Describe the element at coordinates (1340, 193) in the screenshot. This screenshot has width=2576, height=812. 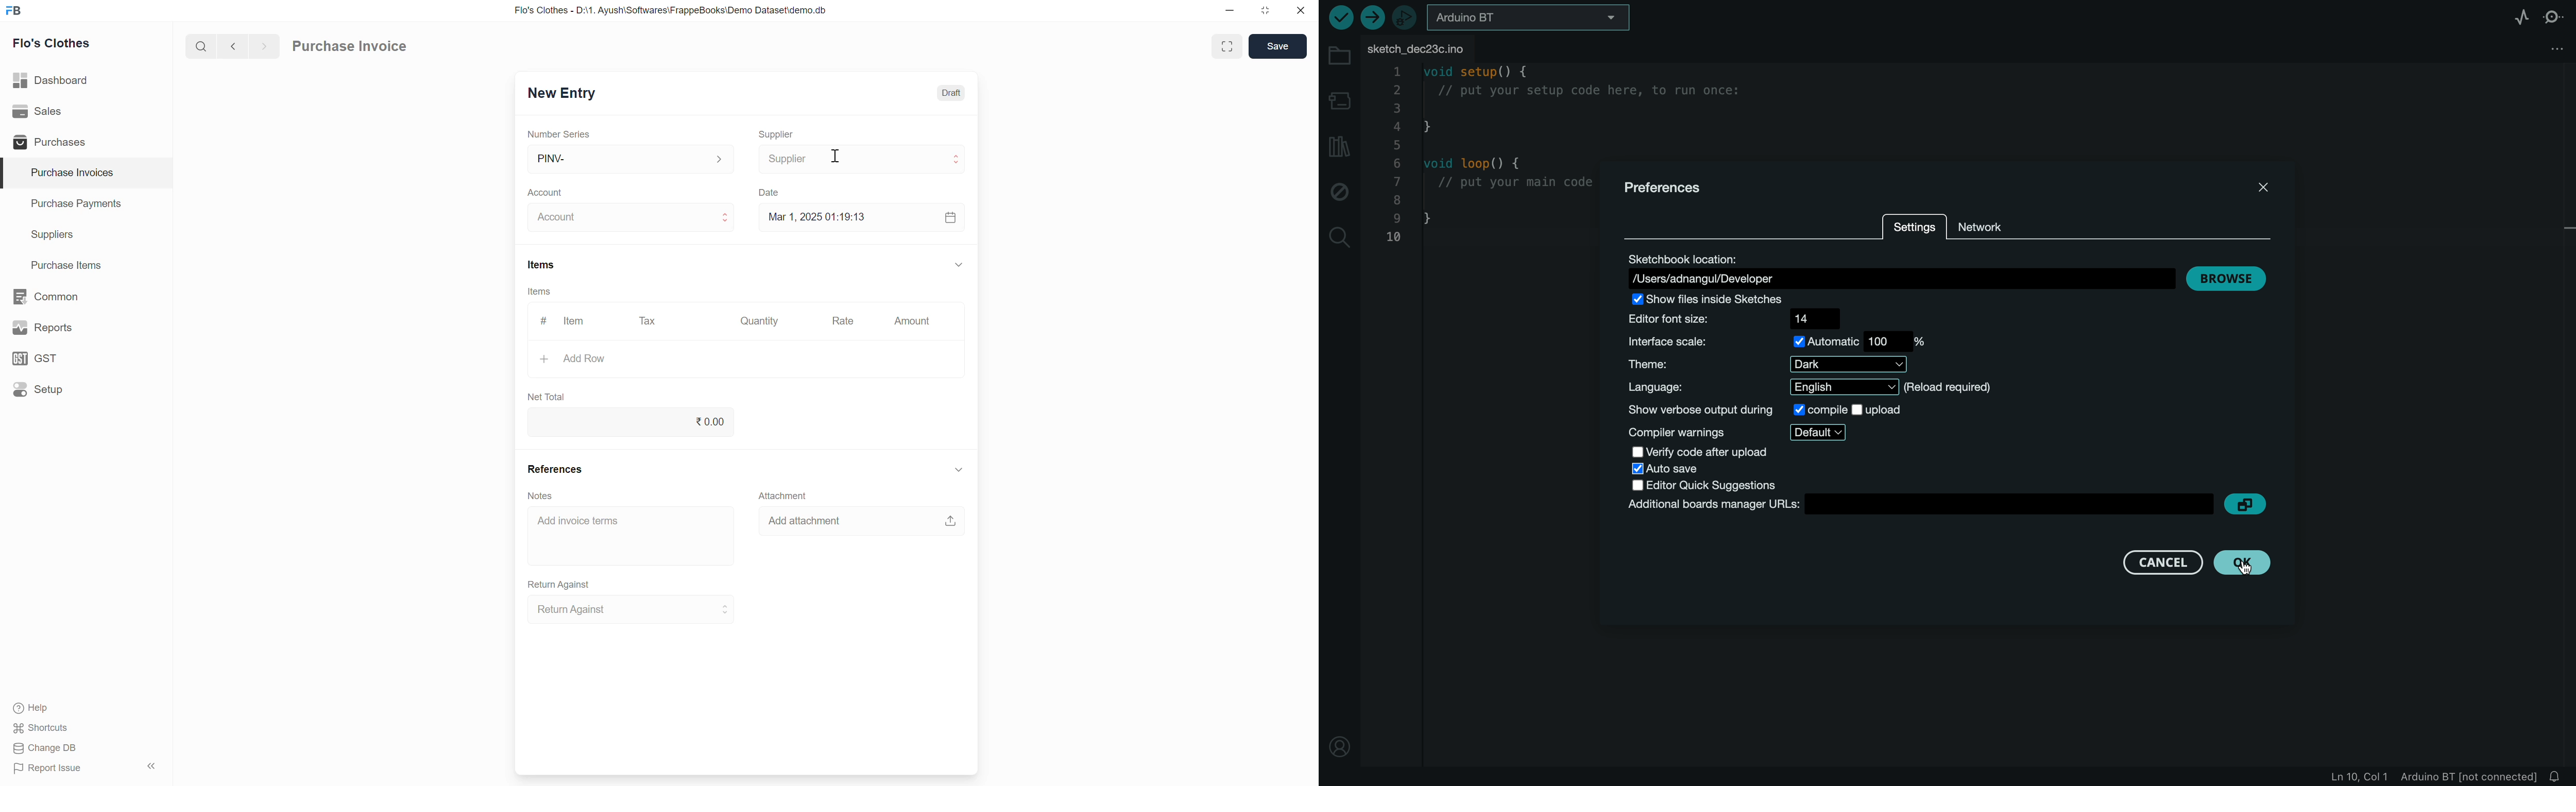
I see `debug` at that location.